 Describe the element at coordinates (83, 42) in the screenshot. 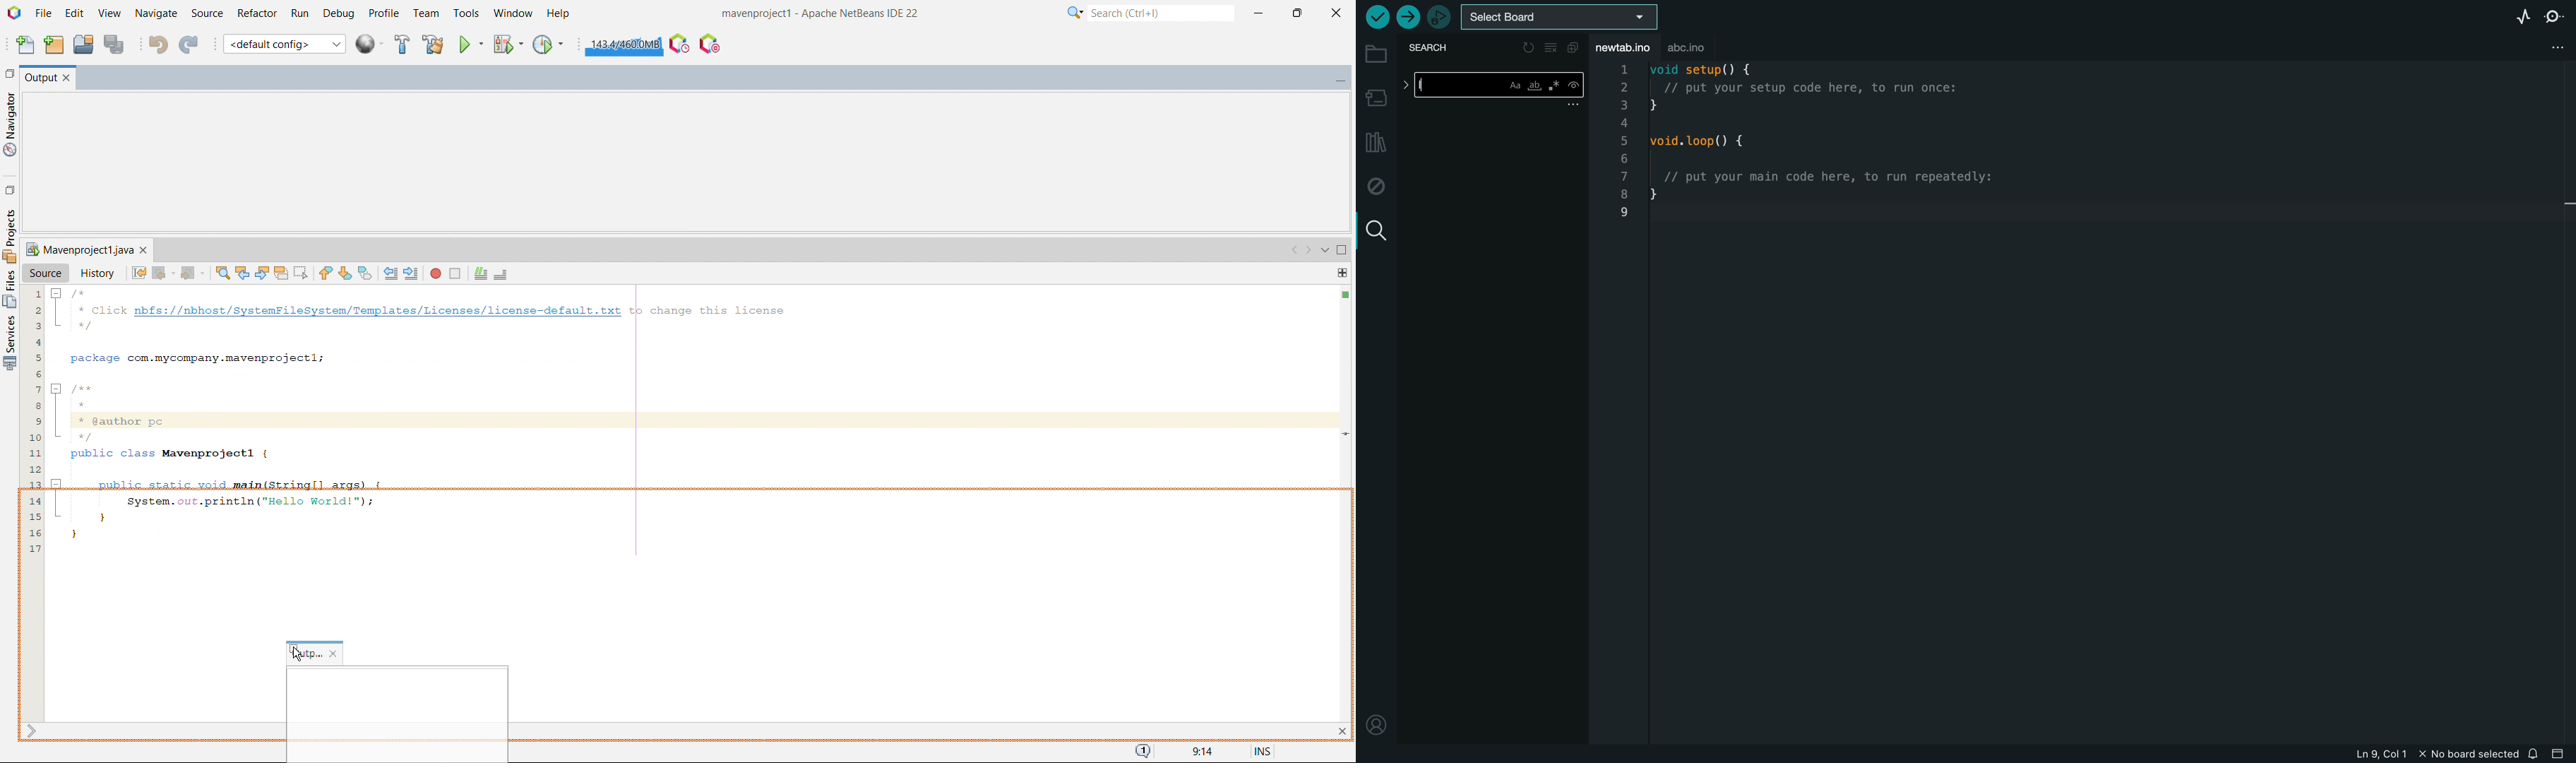

I see `open project` at that location.